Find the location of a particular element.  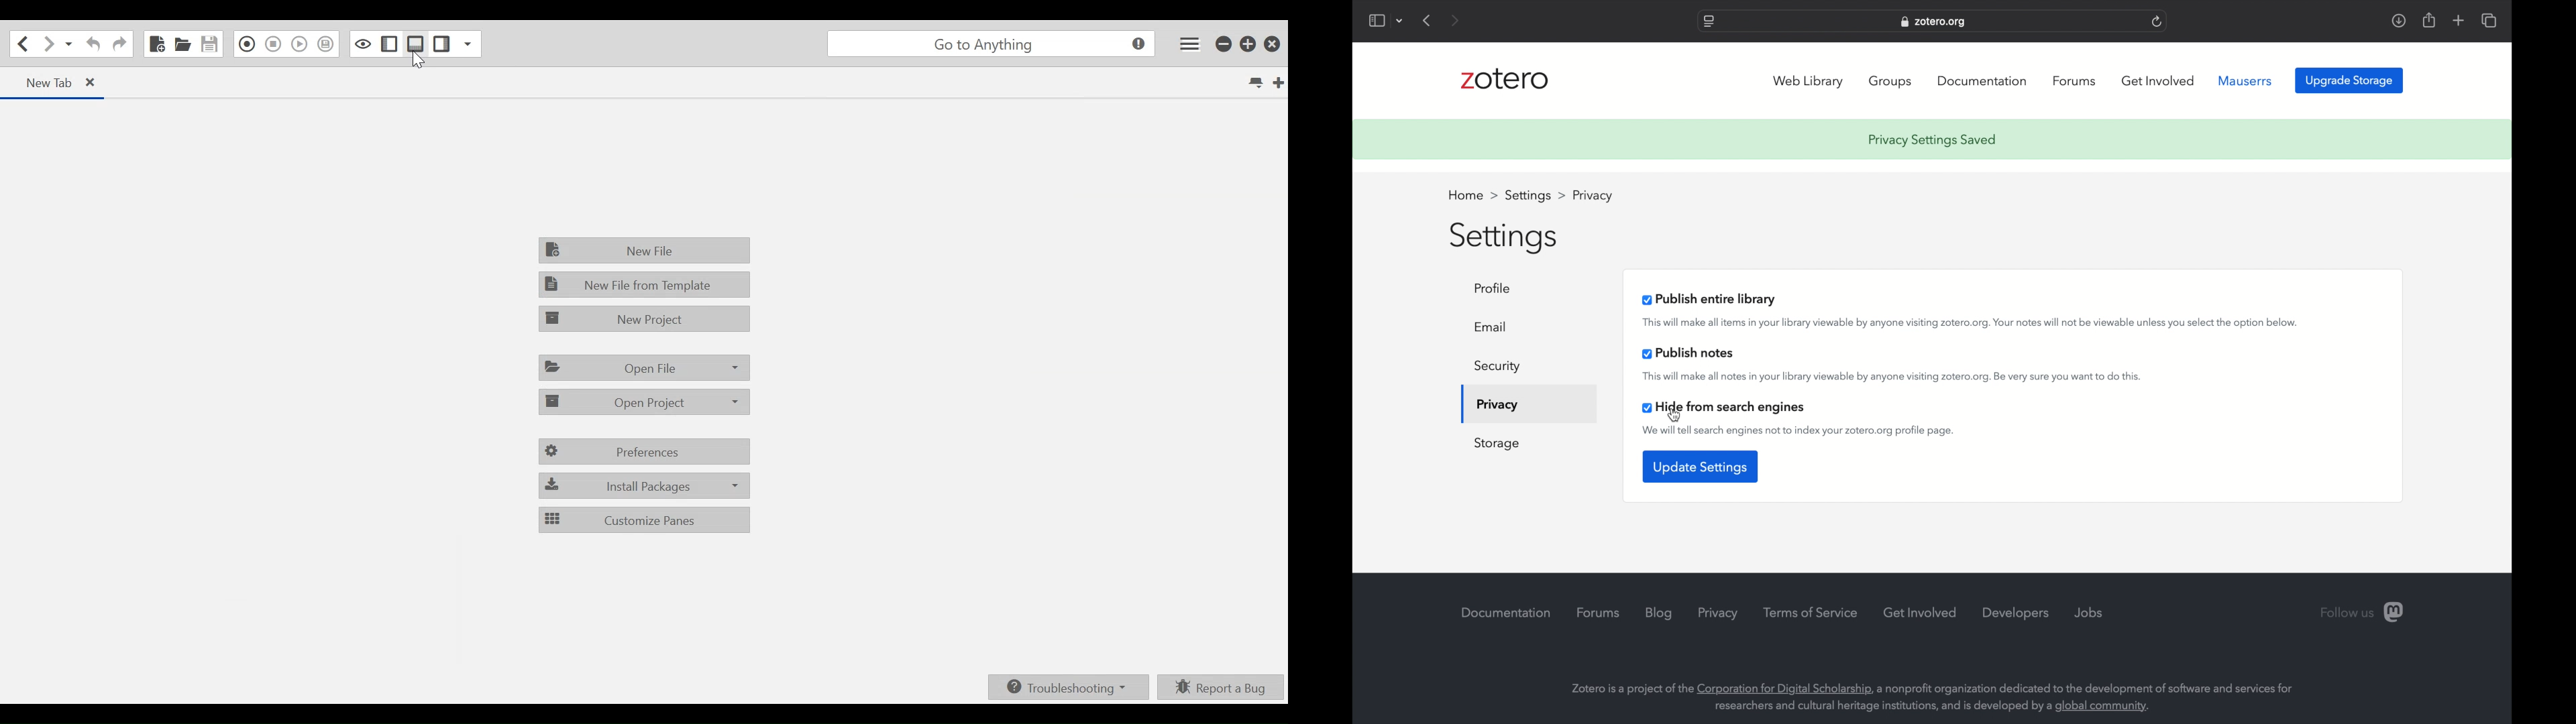

documentation is located at coordinates (1984, 80).